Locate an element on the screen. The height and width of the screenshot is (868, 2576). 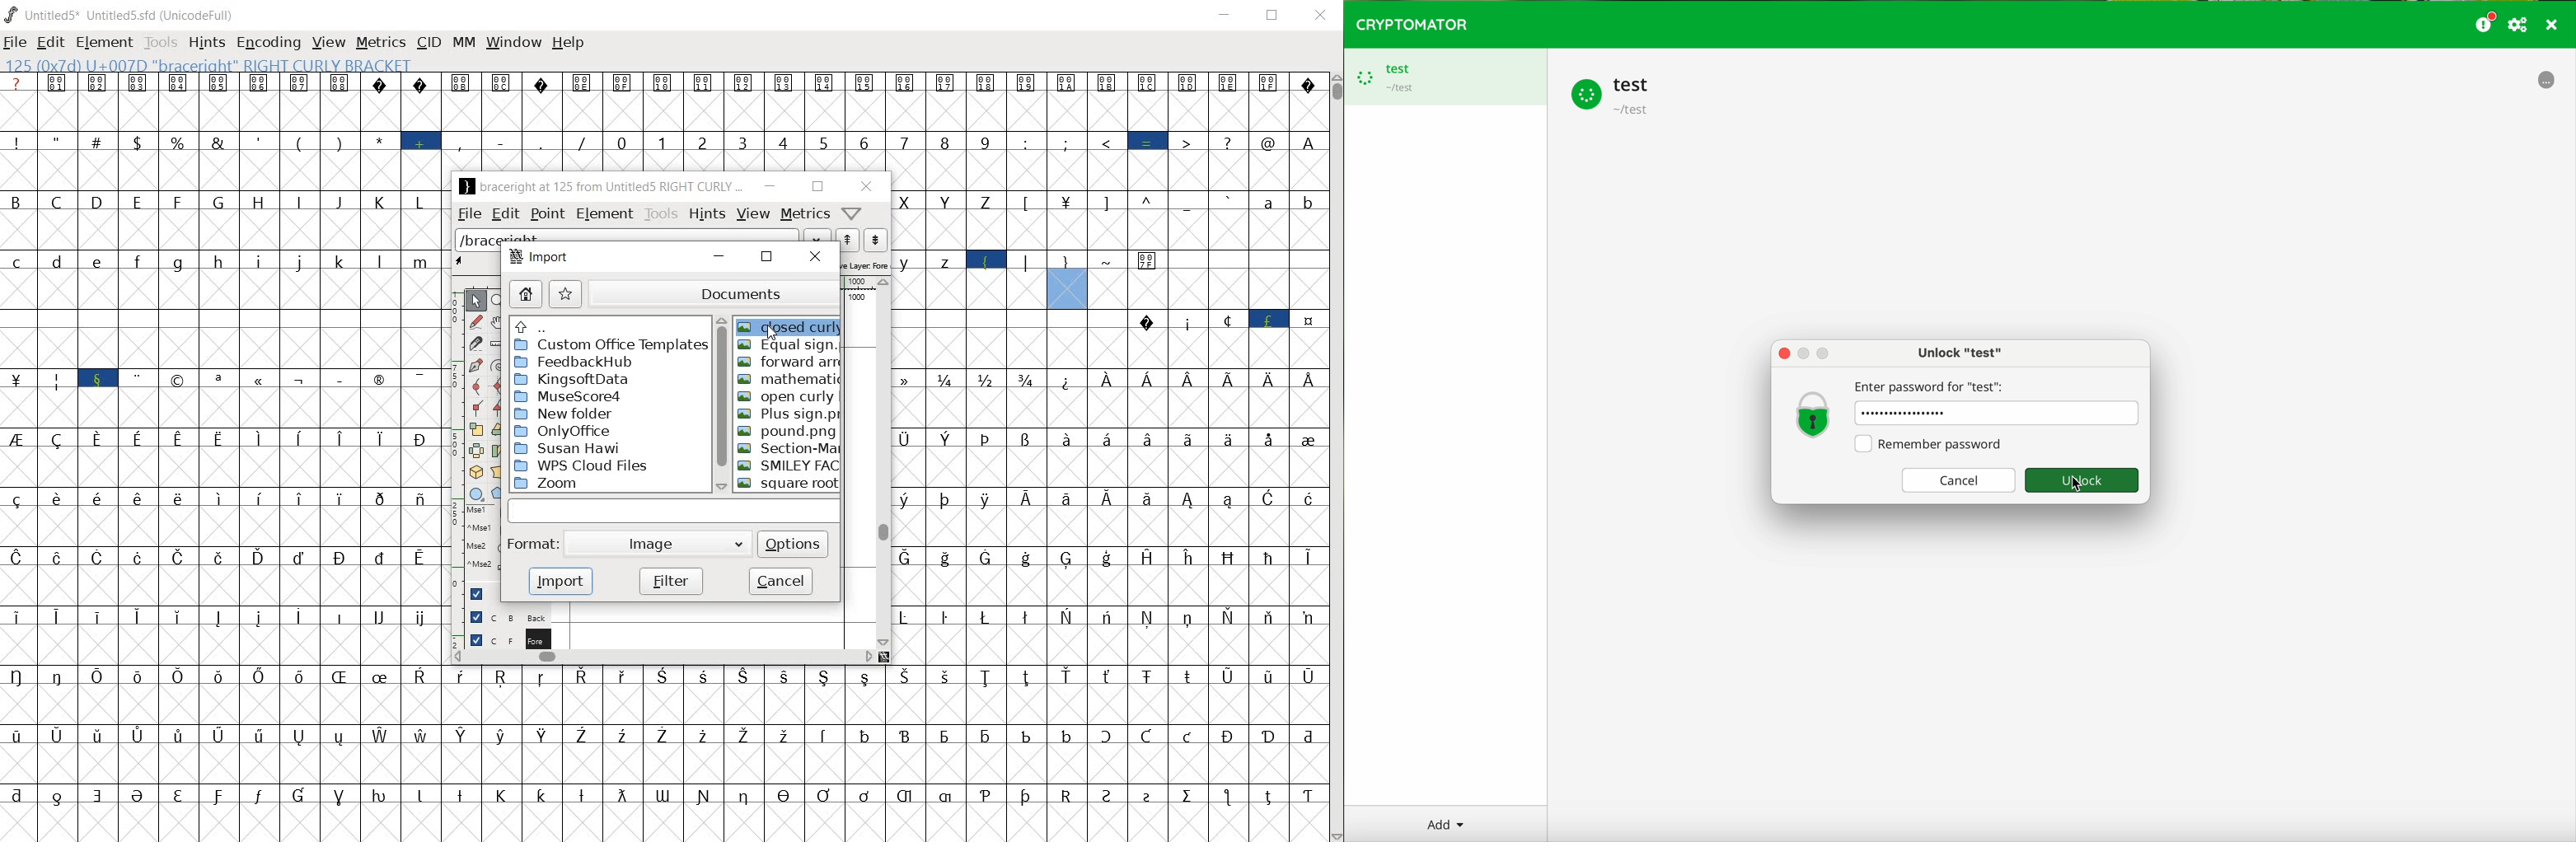
view is located at coordinates (752, 215).